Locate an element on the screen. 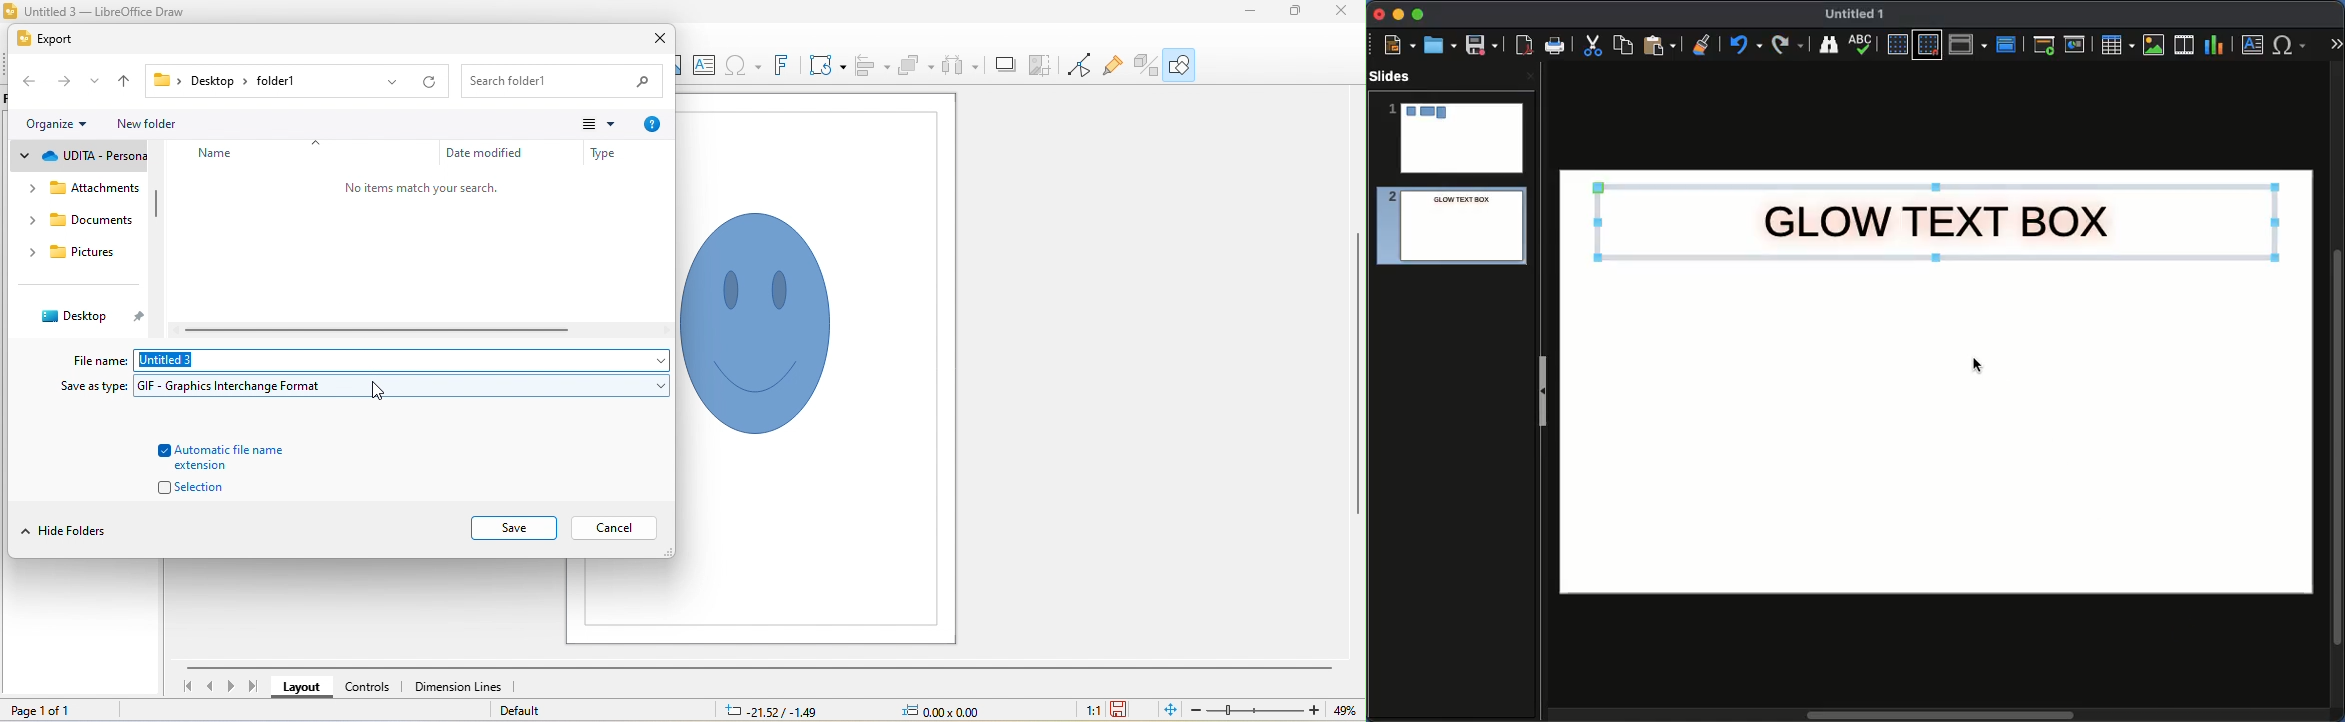 Image resolution: width=2352 pixels, height=728 pixels. maximize is located at coordinates (1293, 11).